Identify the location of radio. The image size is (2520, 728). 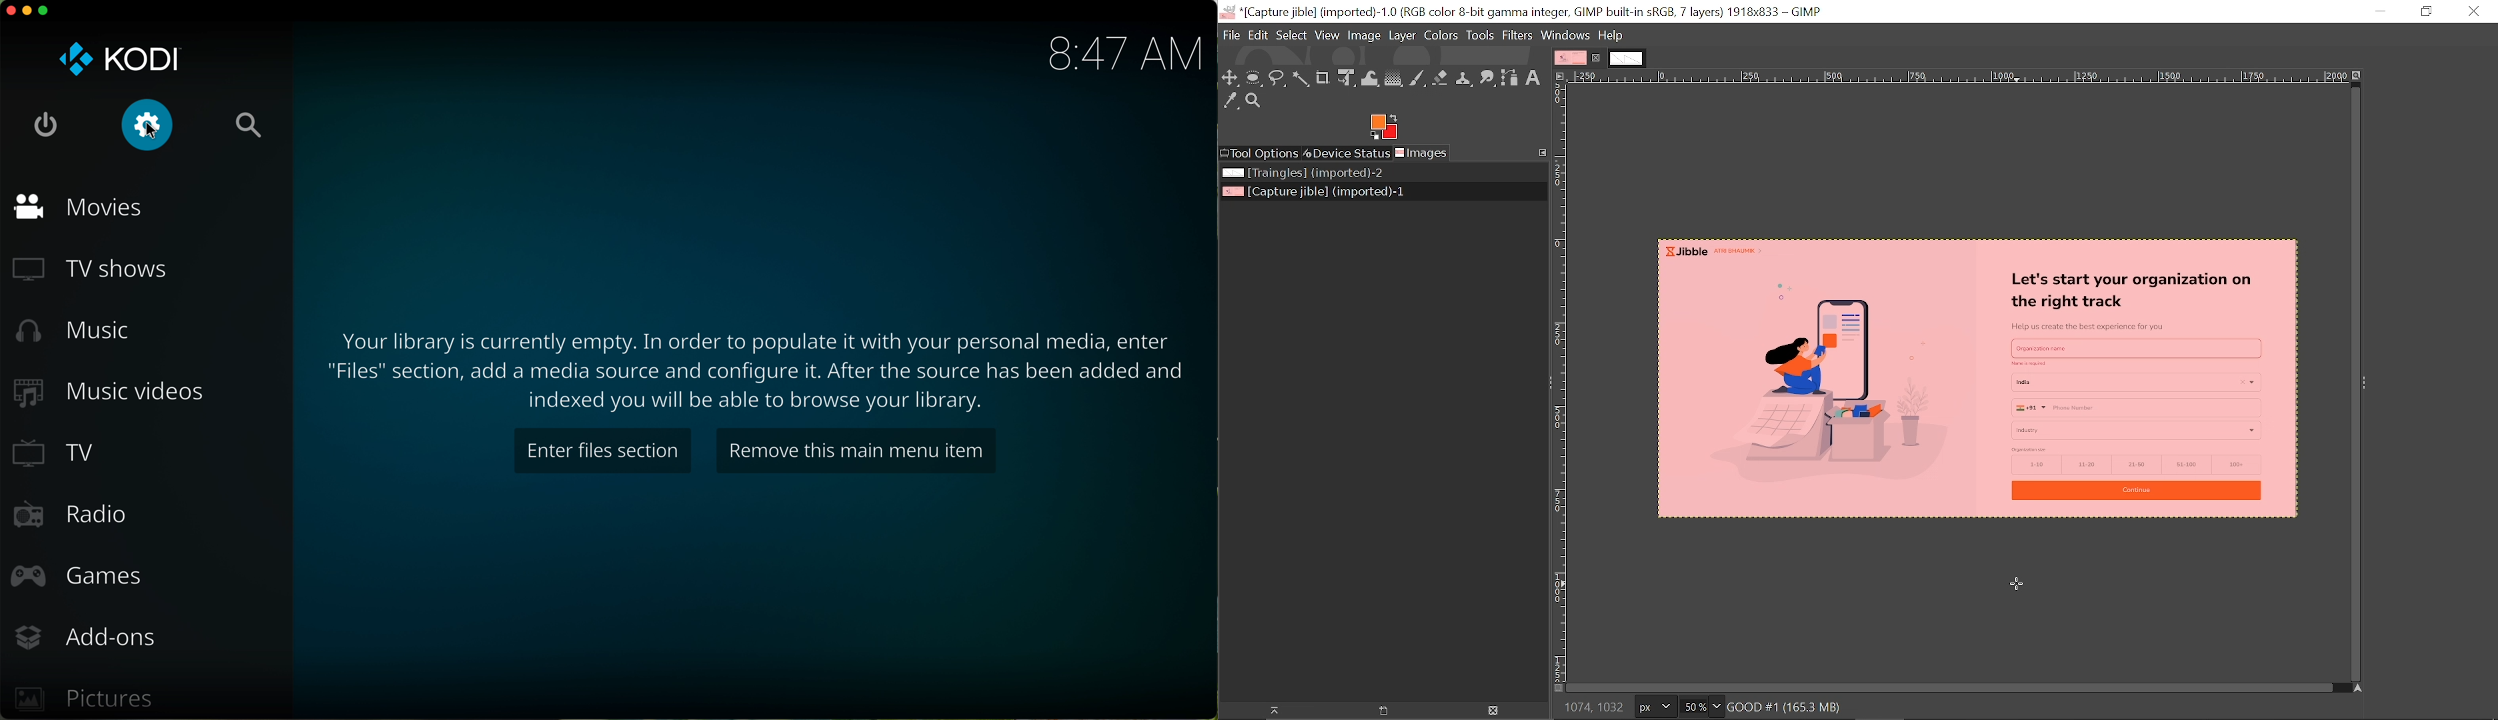
(71, 518).